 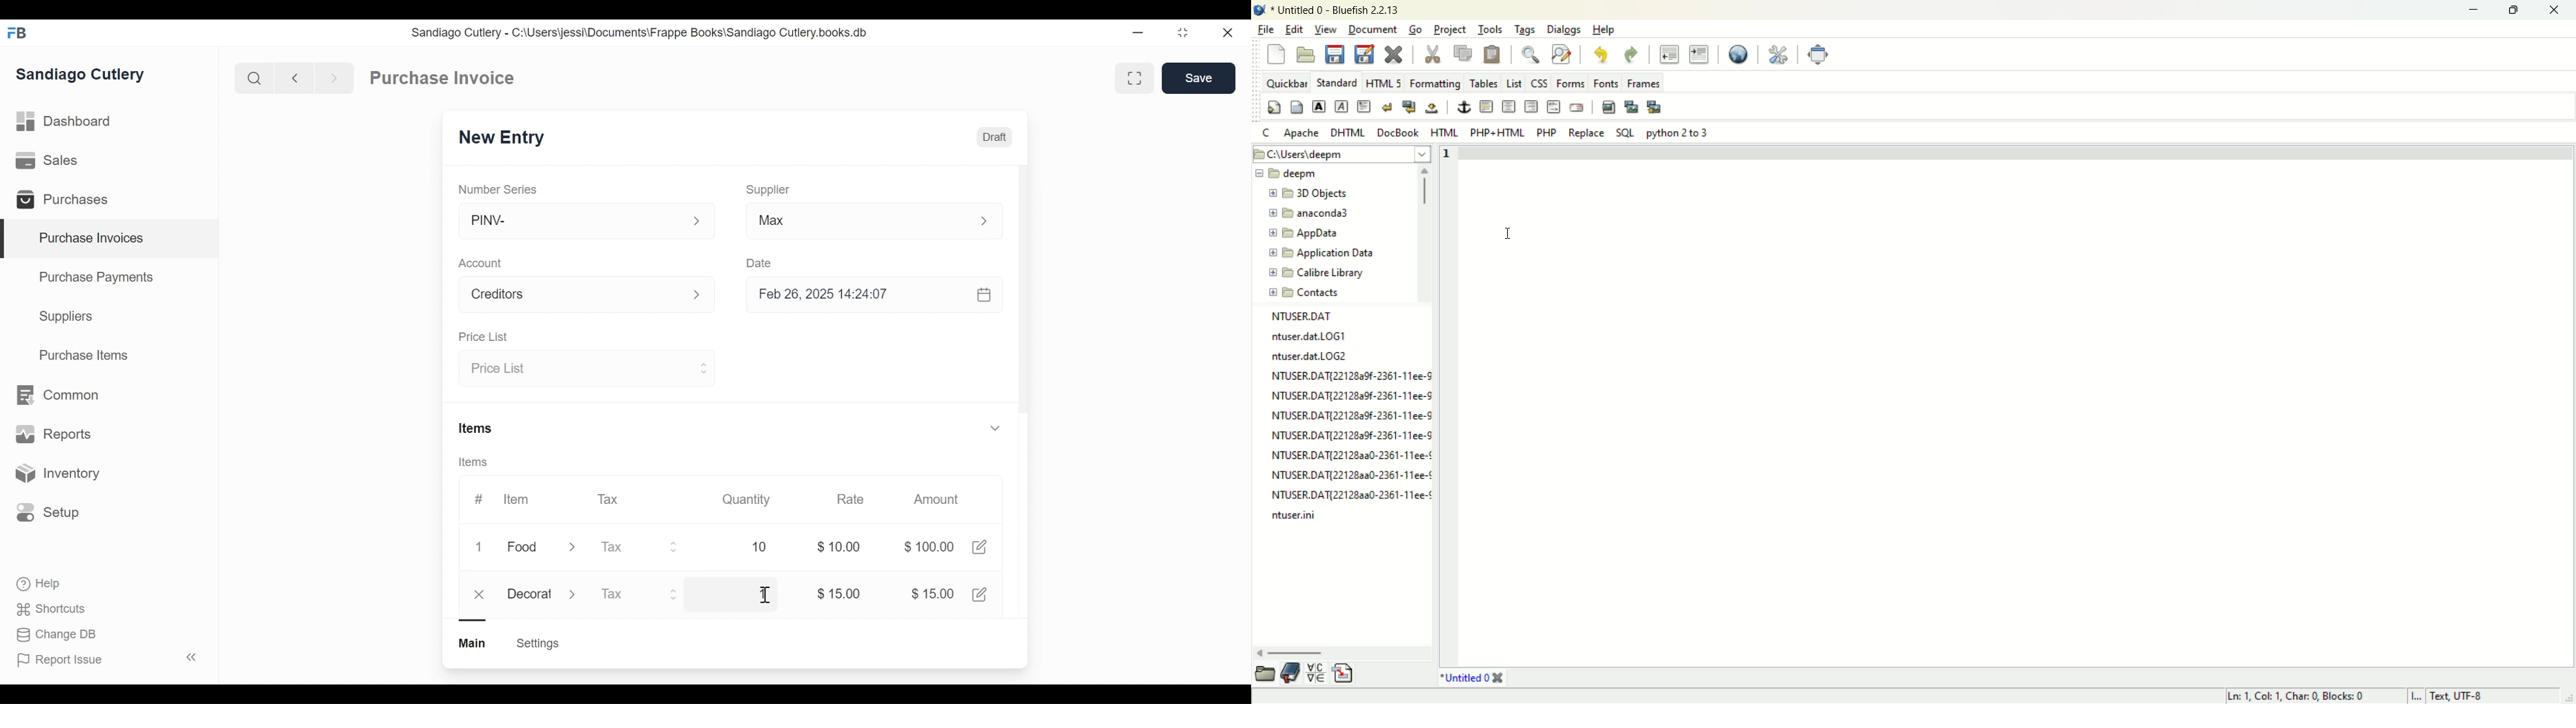 I want to click on Setup, so click(x=48, y=512).